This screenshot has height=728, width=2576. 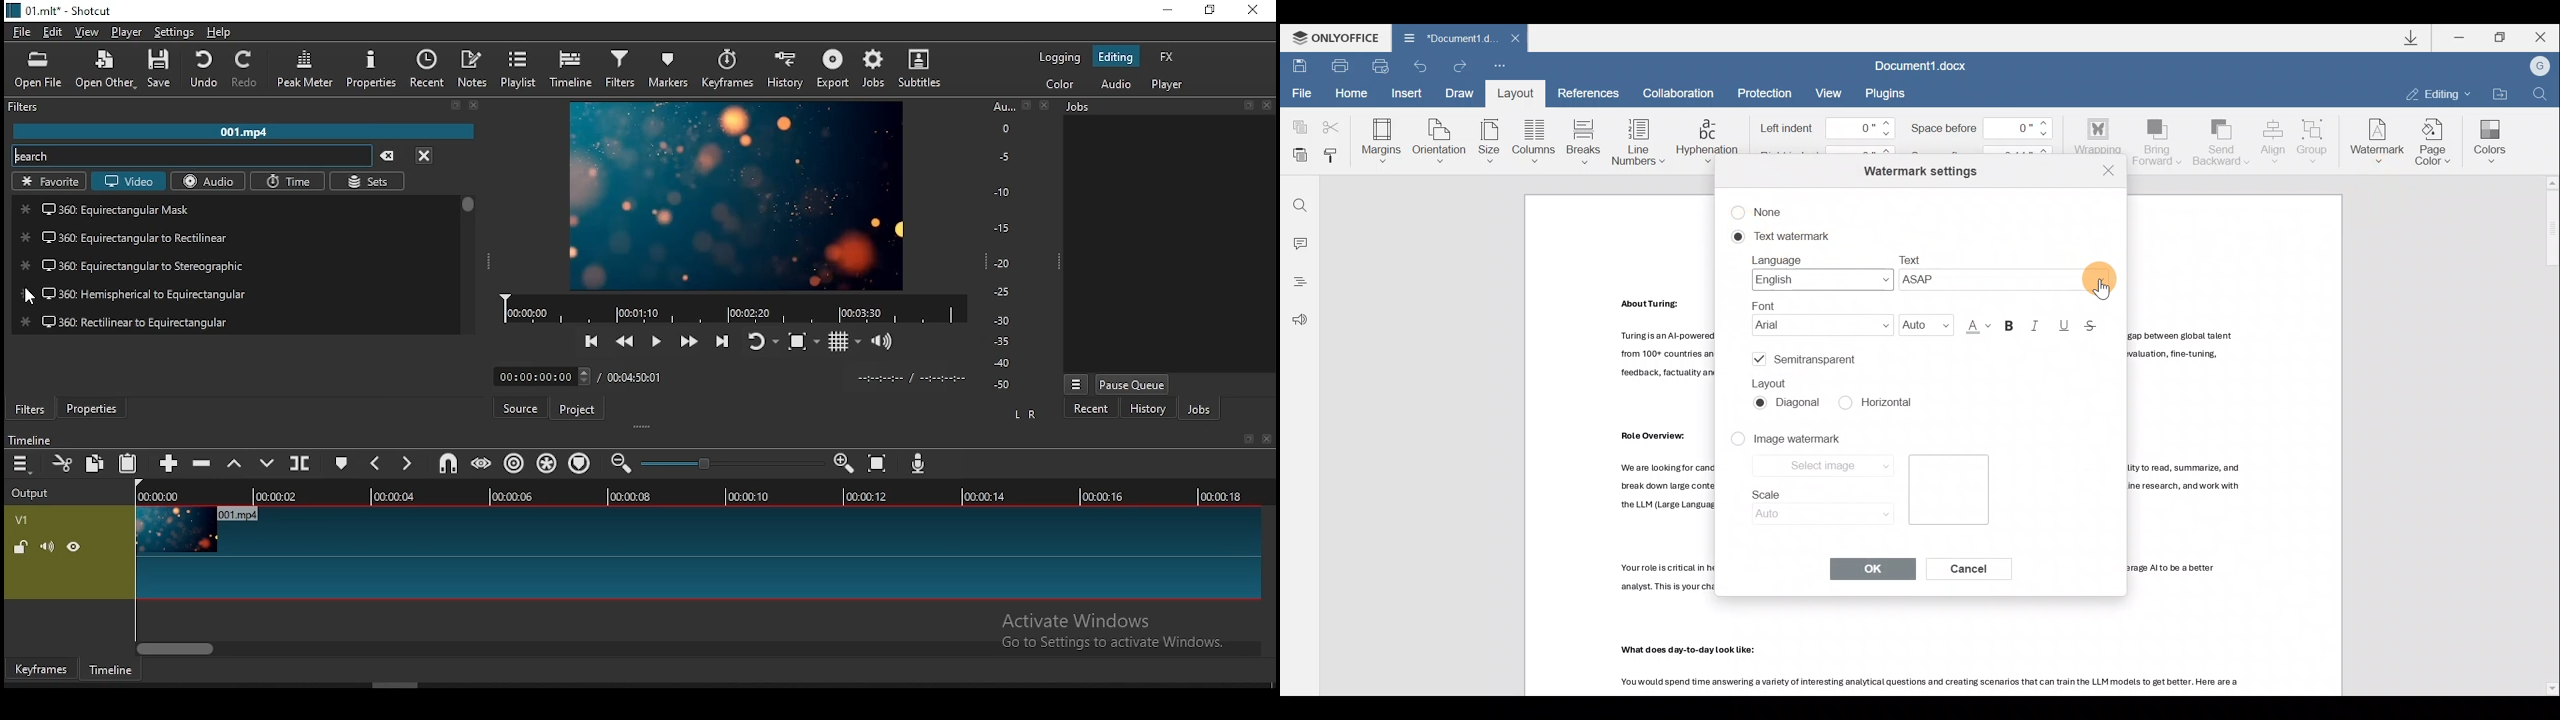 I want to click on keyframes, so click(x=39, y=668).